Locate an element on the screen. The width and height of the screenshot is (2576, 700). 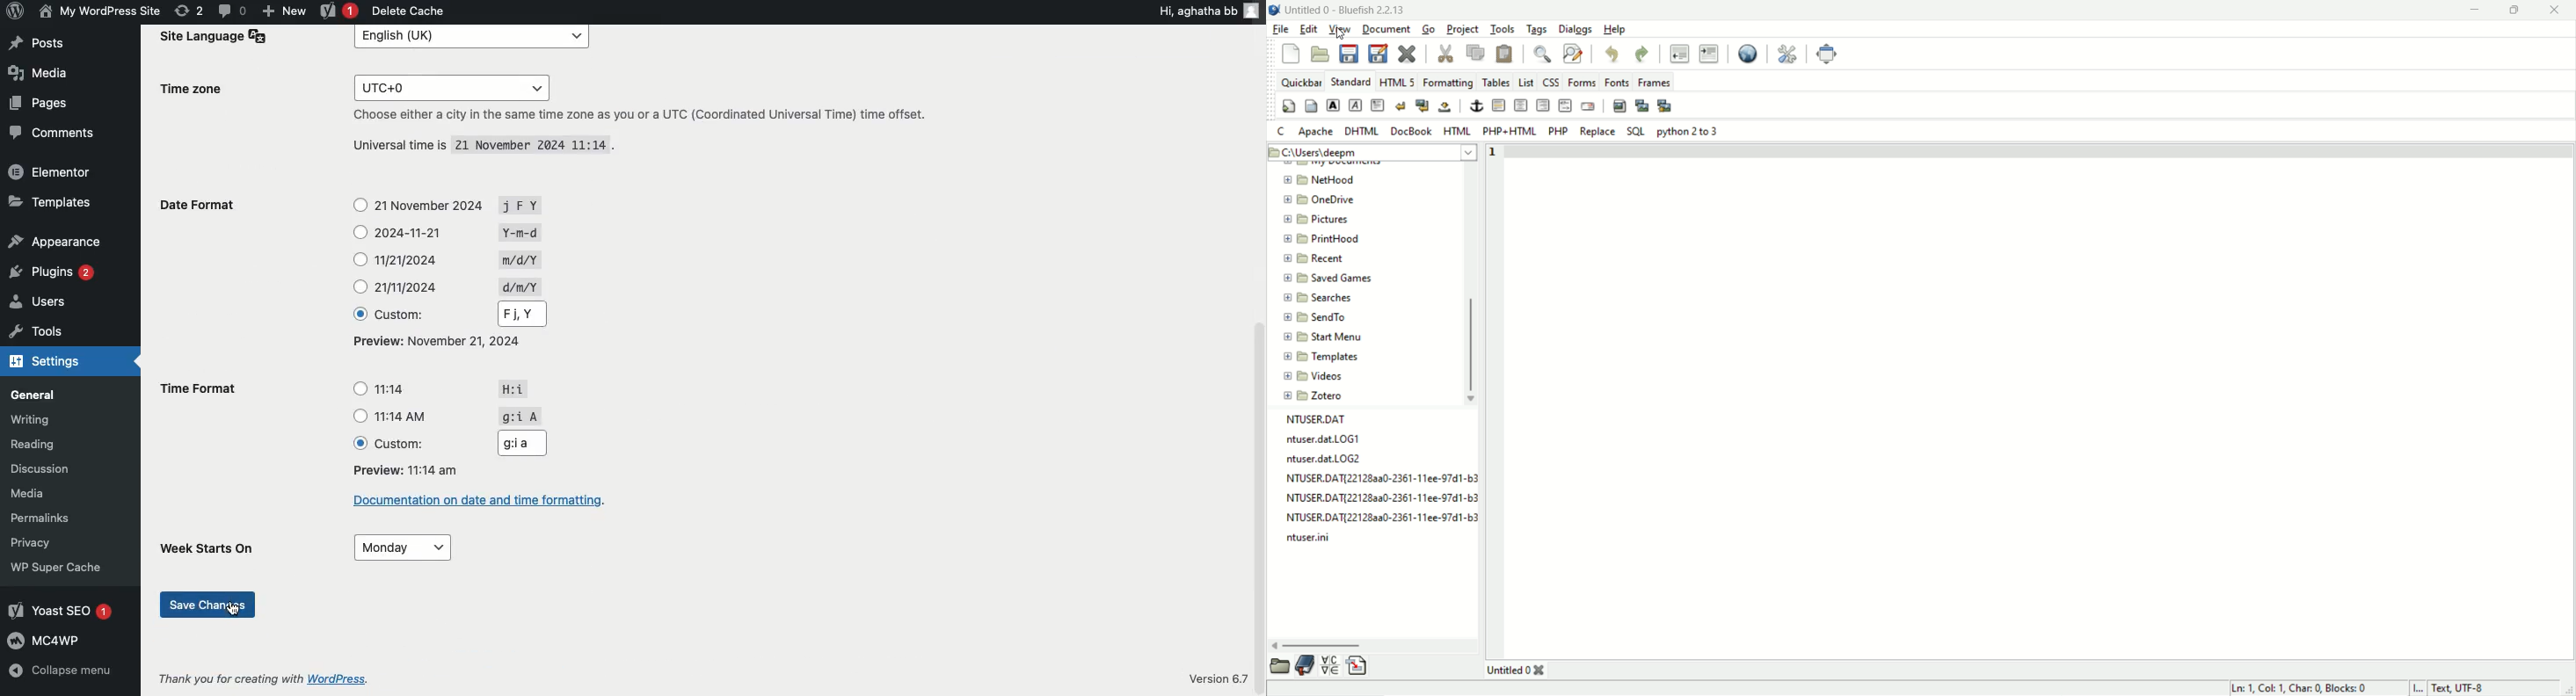
21 November 2024 j F Y is located at coordinates (469, 205).